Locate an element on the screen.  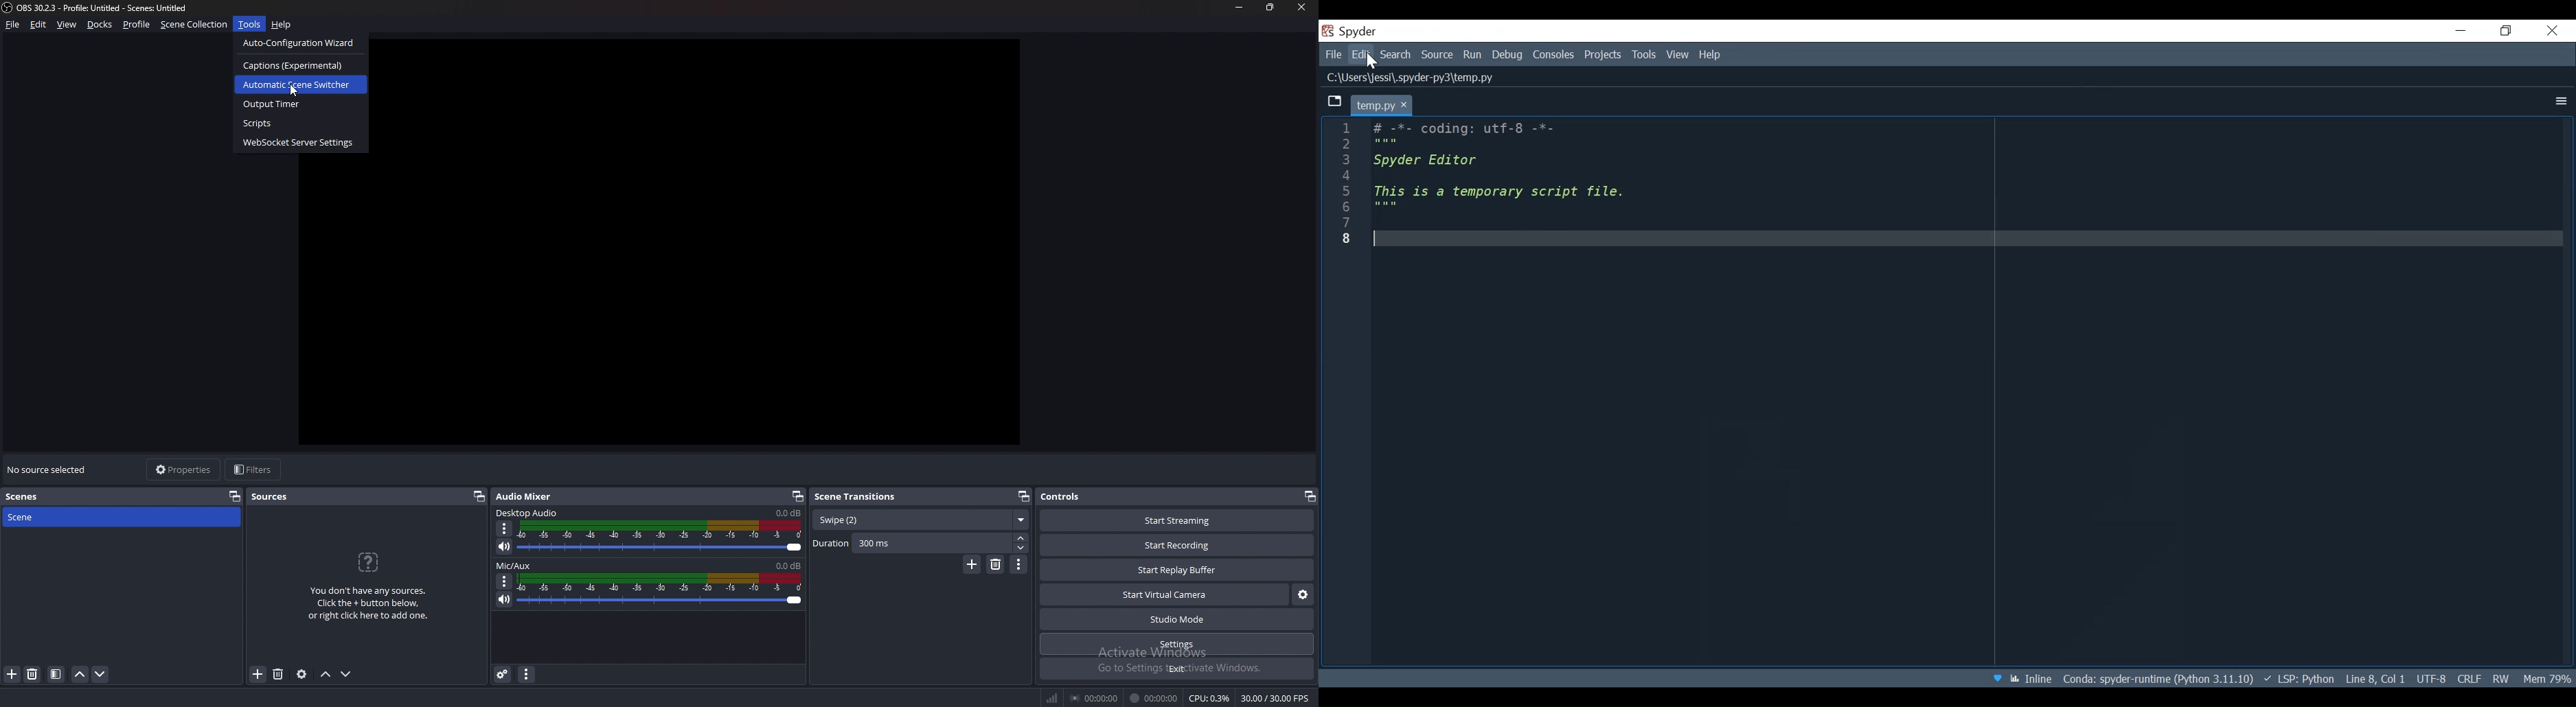
File is located at coordinates (1334, 56).